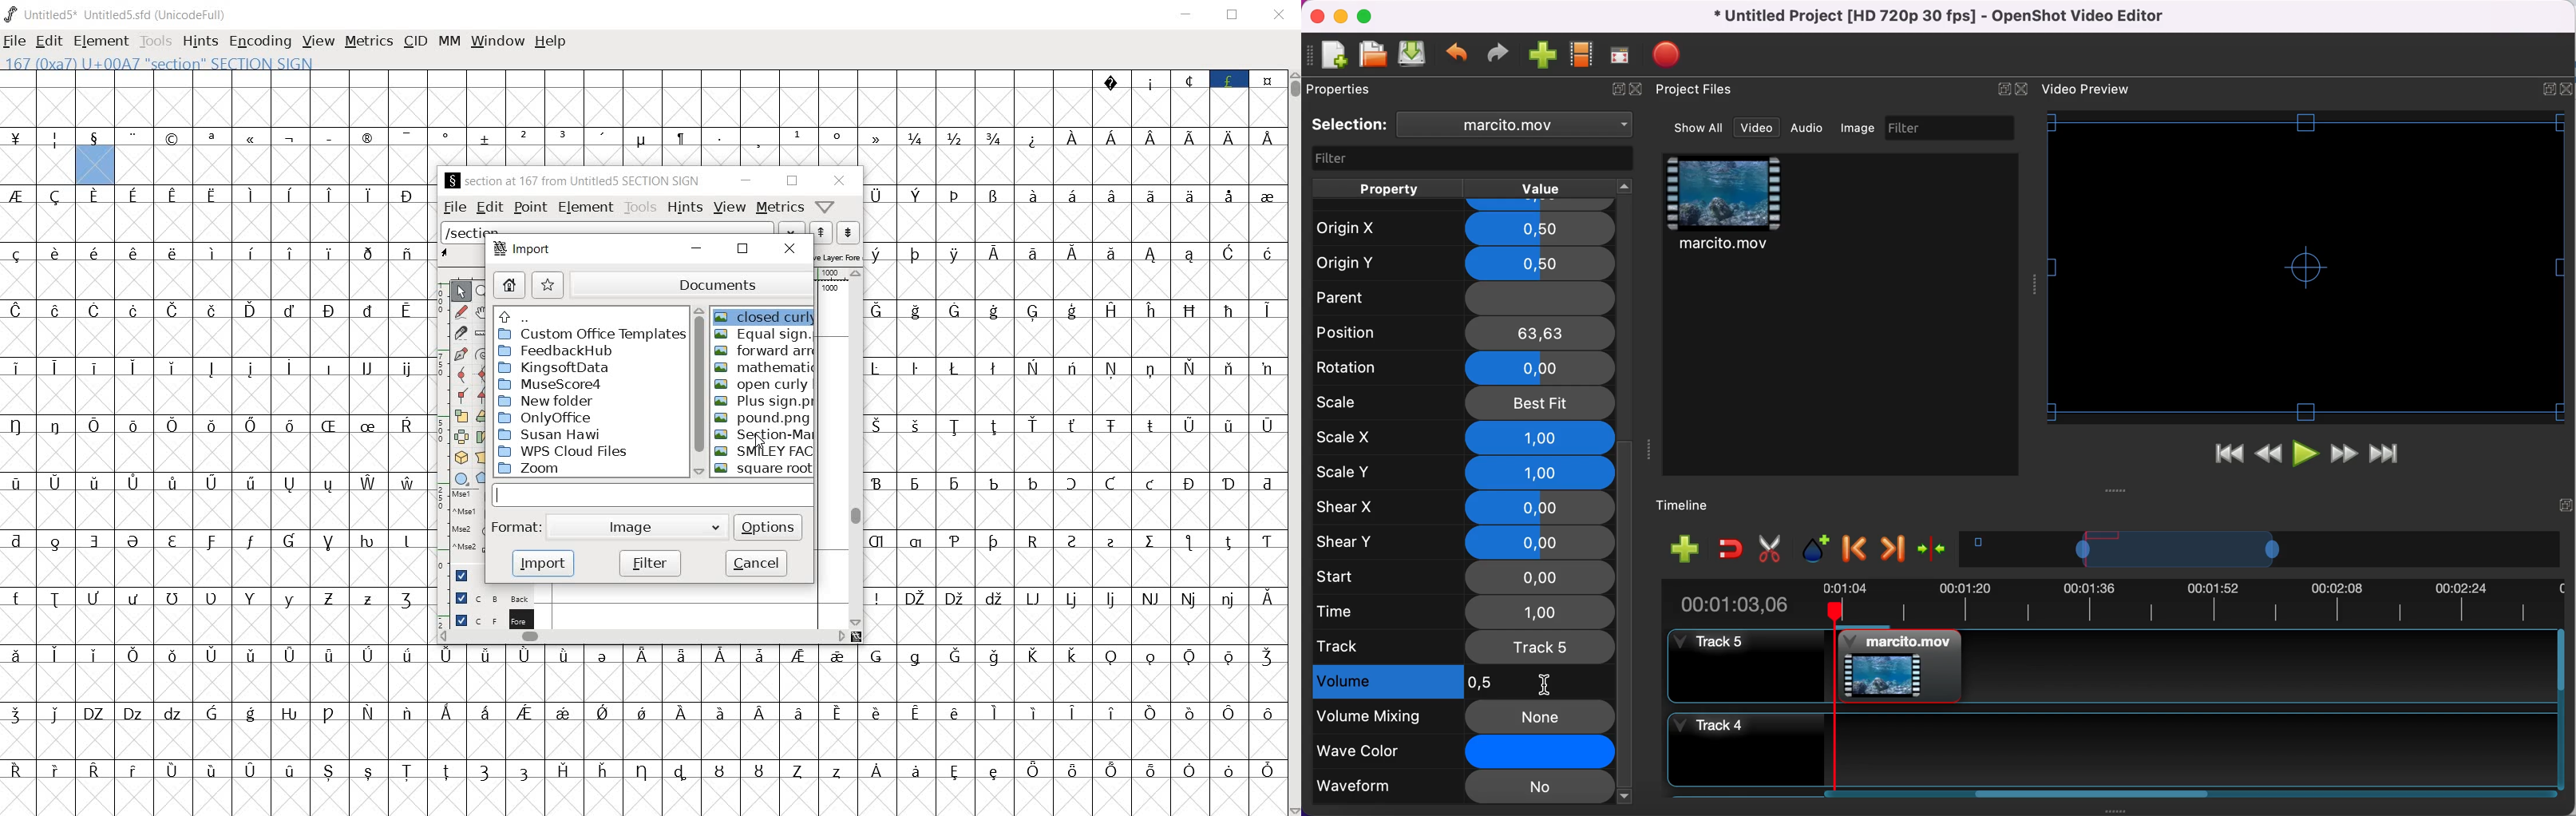 Image resolution: width=2576 pixels, height=840 pixels. What do you see at coordinates (1467, 613) in the screenshot?
I see `time 1` at bounding box center [1467, 613].